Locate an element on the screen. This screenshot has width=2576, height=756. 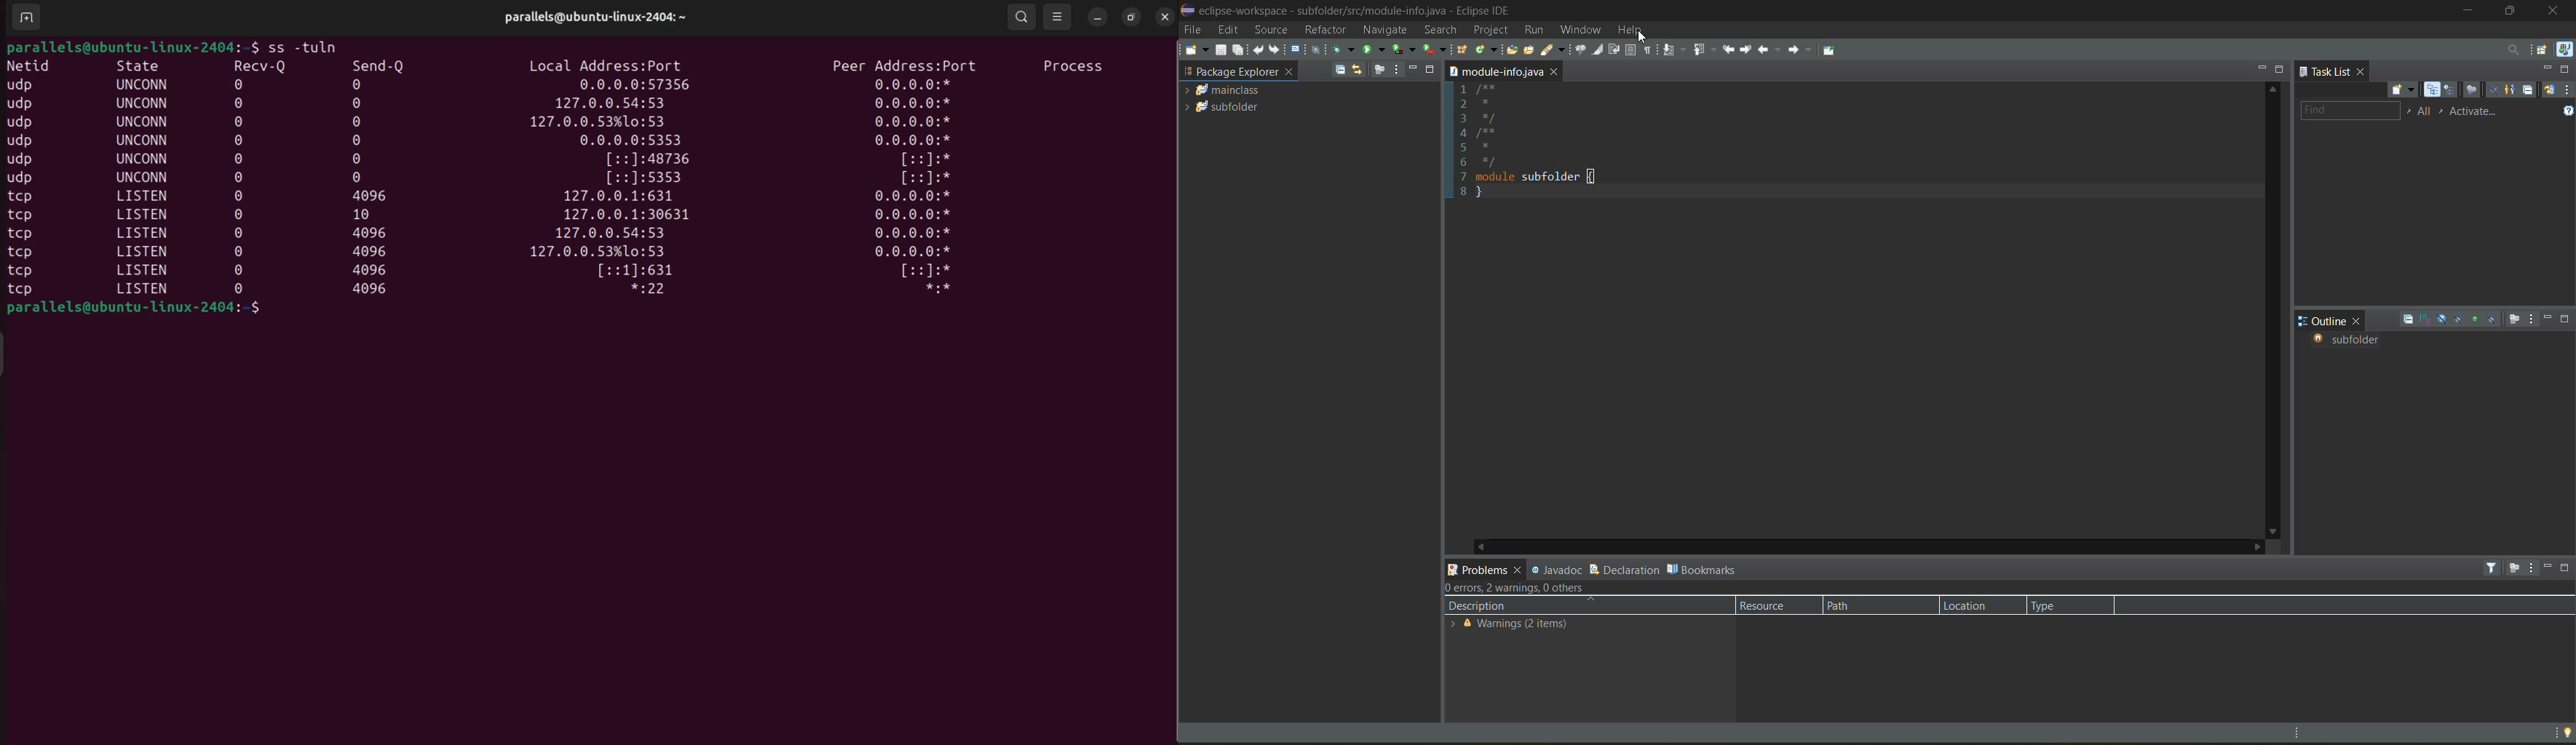
tip of the day is located at coordinates (2567, 732).